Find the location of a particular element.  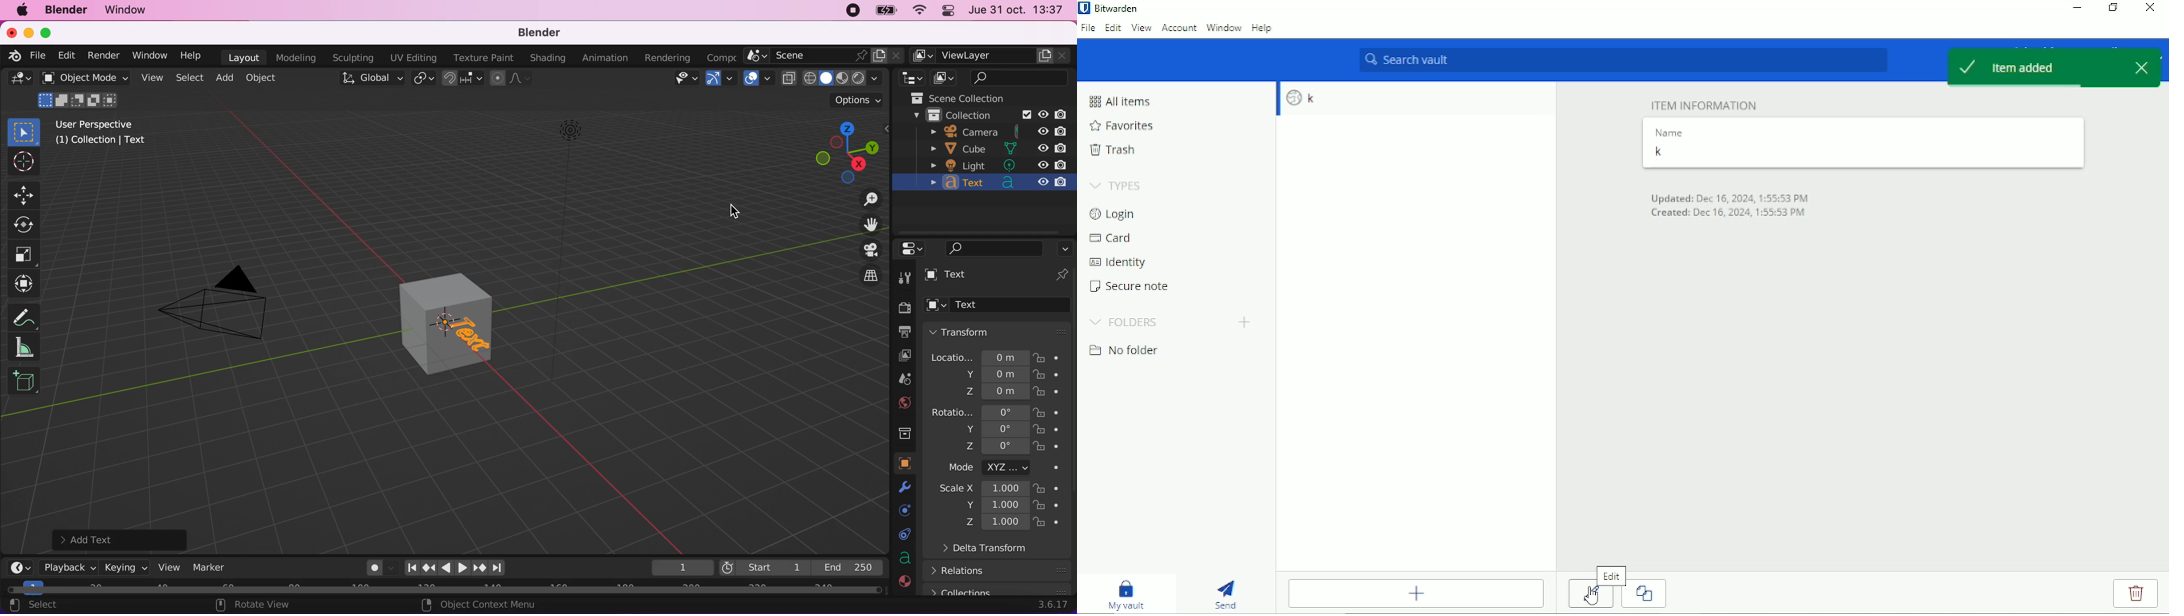

render is located at coordinates (104, 54).